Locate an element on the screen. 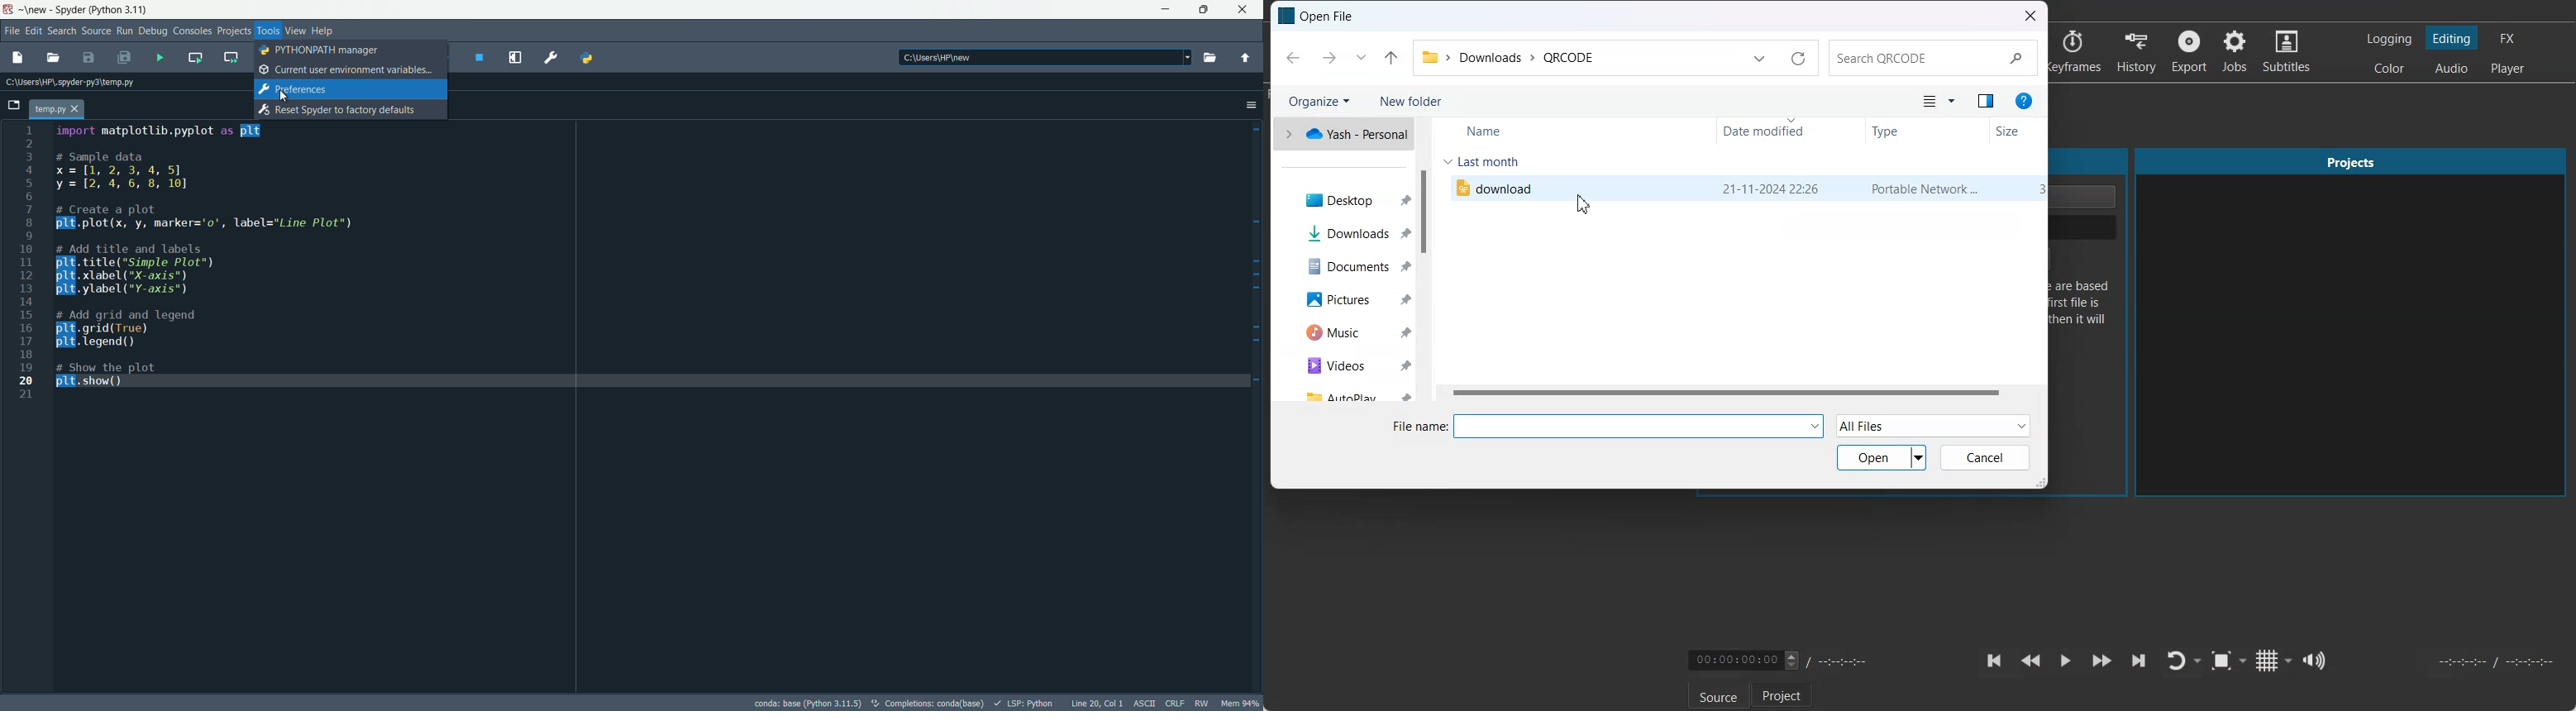  cursor position is located at coordinates (1097, 703).